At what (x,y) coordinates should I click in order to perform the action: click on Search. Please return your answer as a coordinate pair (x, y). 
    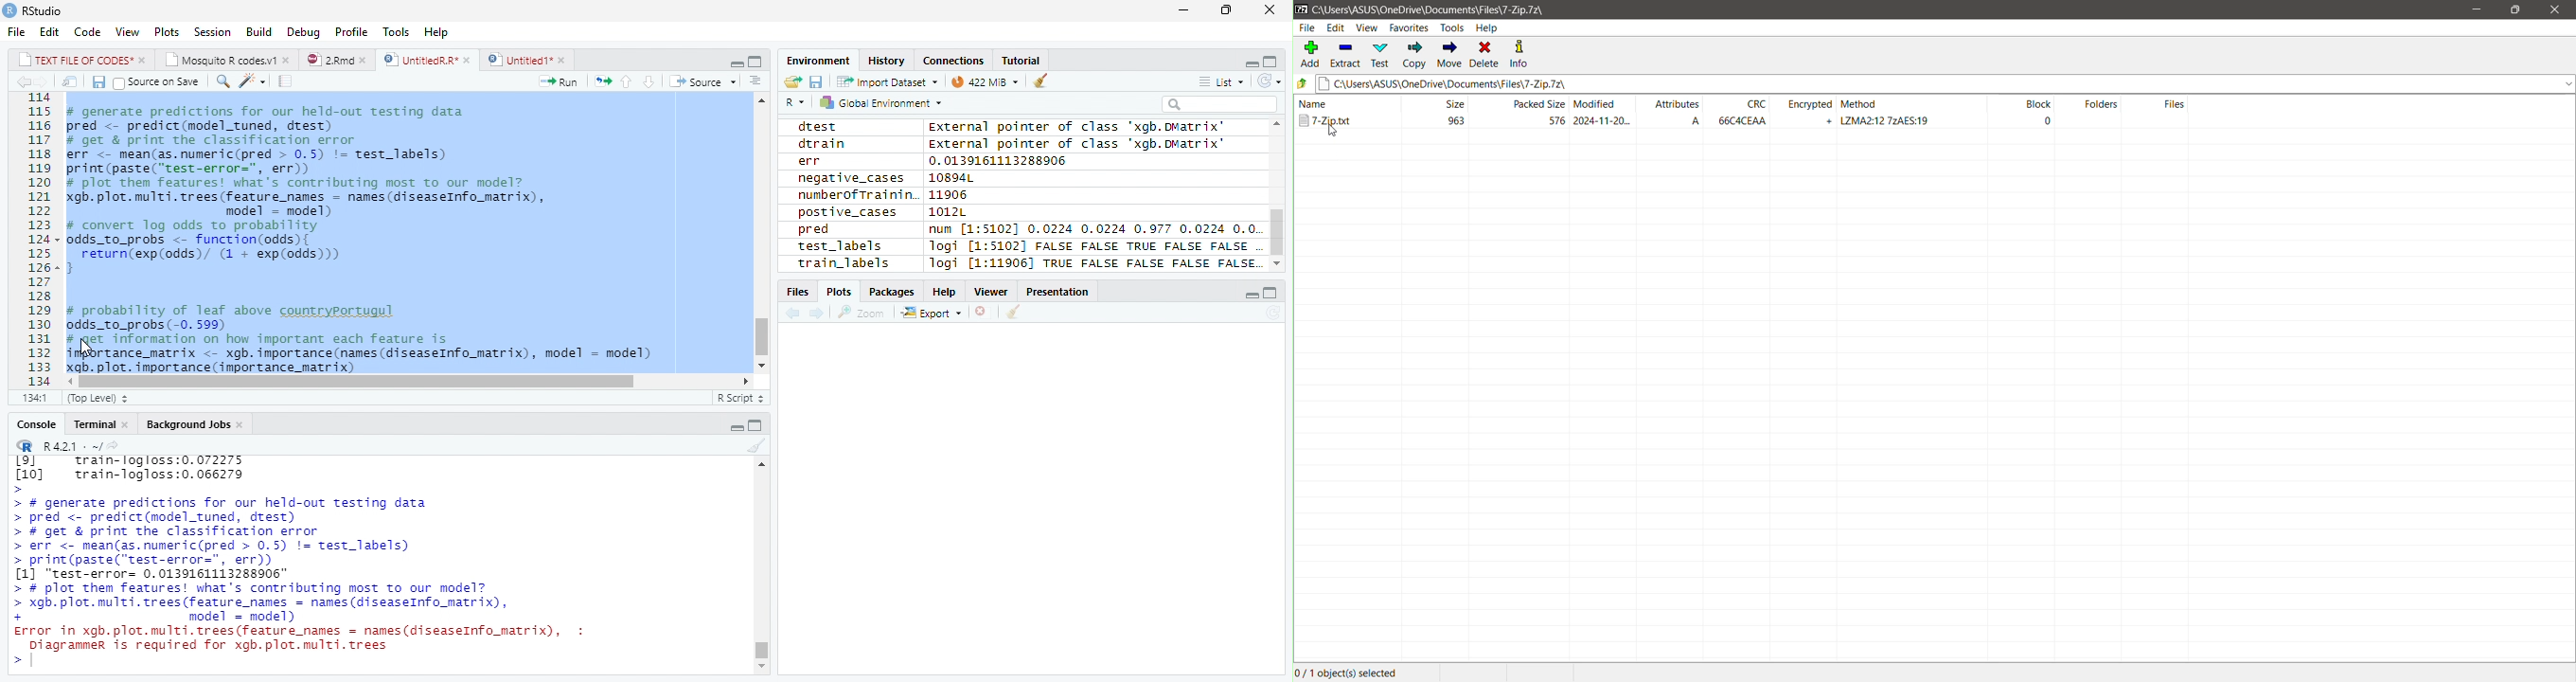
    Looking at the image, I should click on (1219, 104).